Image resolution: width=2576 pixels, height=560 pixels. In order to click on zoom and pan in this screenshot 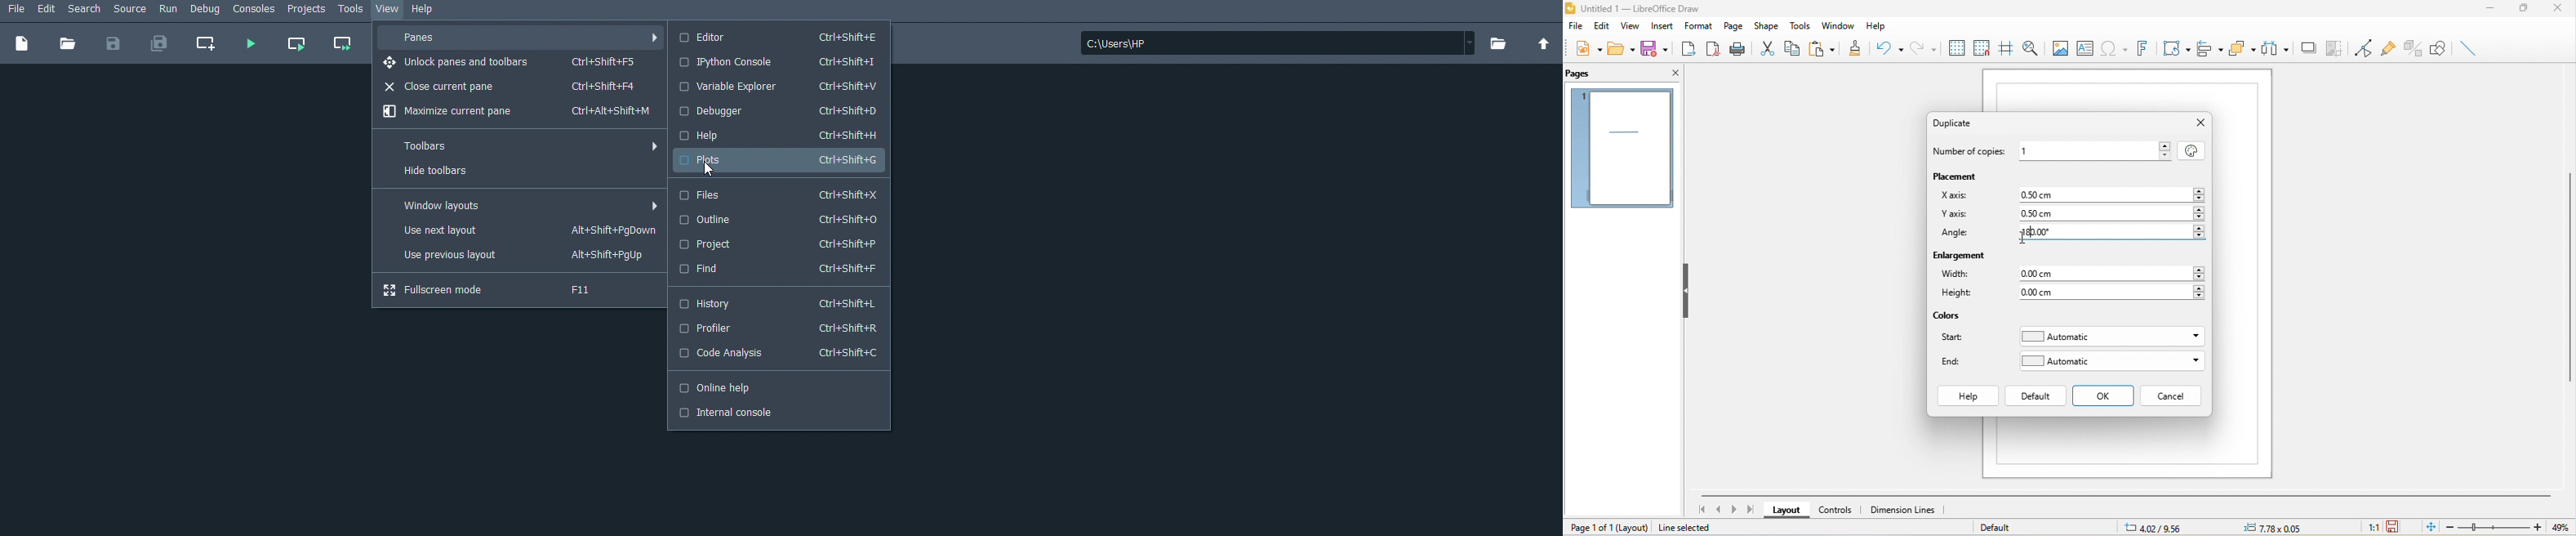, I will do `click(2029, 47)`.